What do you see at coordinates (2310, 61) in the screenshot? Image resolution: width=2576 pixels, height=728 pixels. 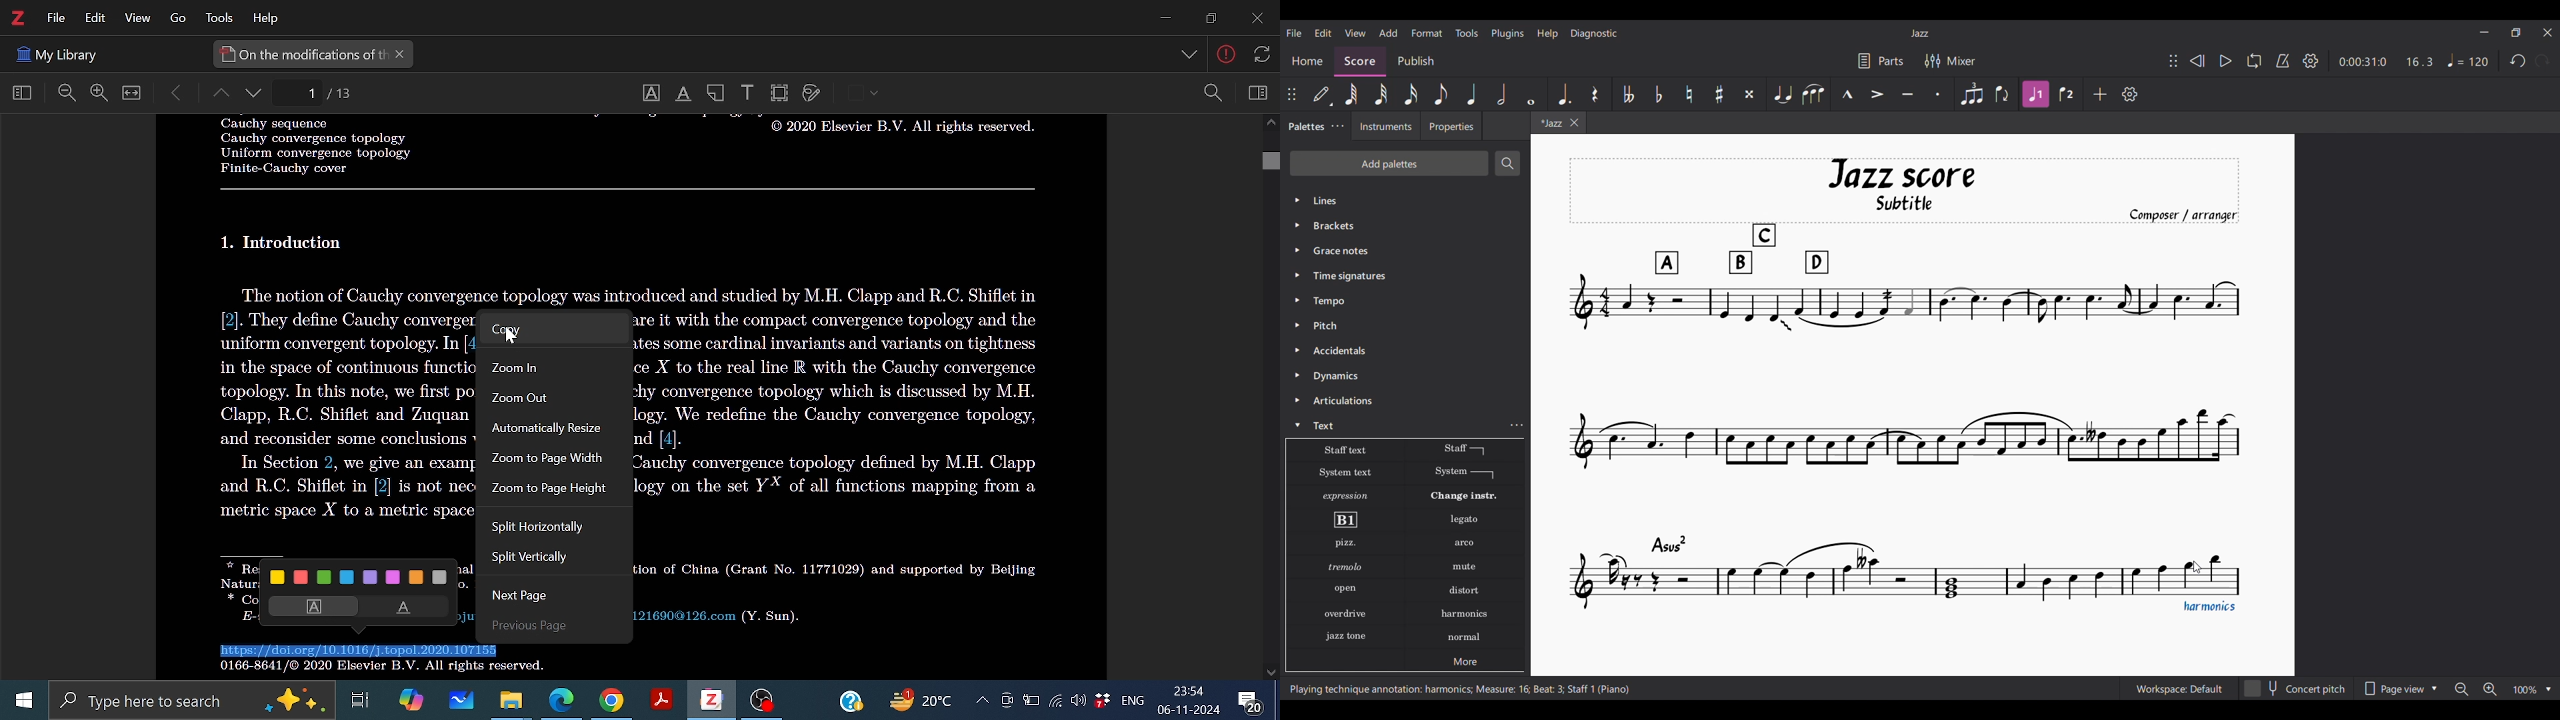 I see `Settings` at bounding box center [2310, 61].